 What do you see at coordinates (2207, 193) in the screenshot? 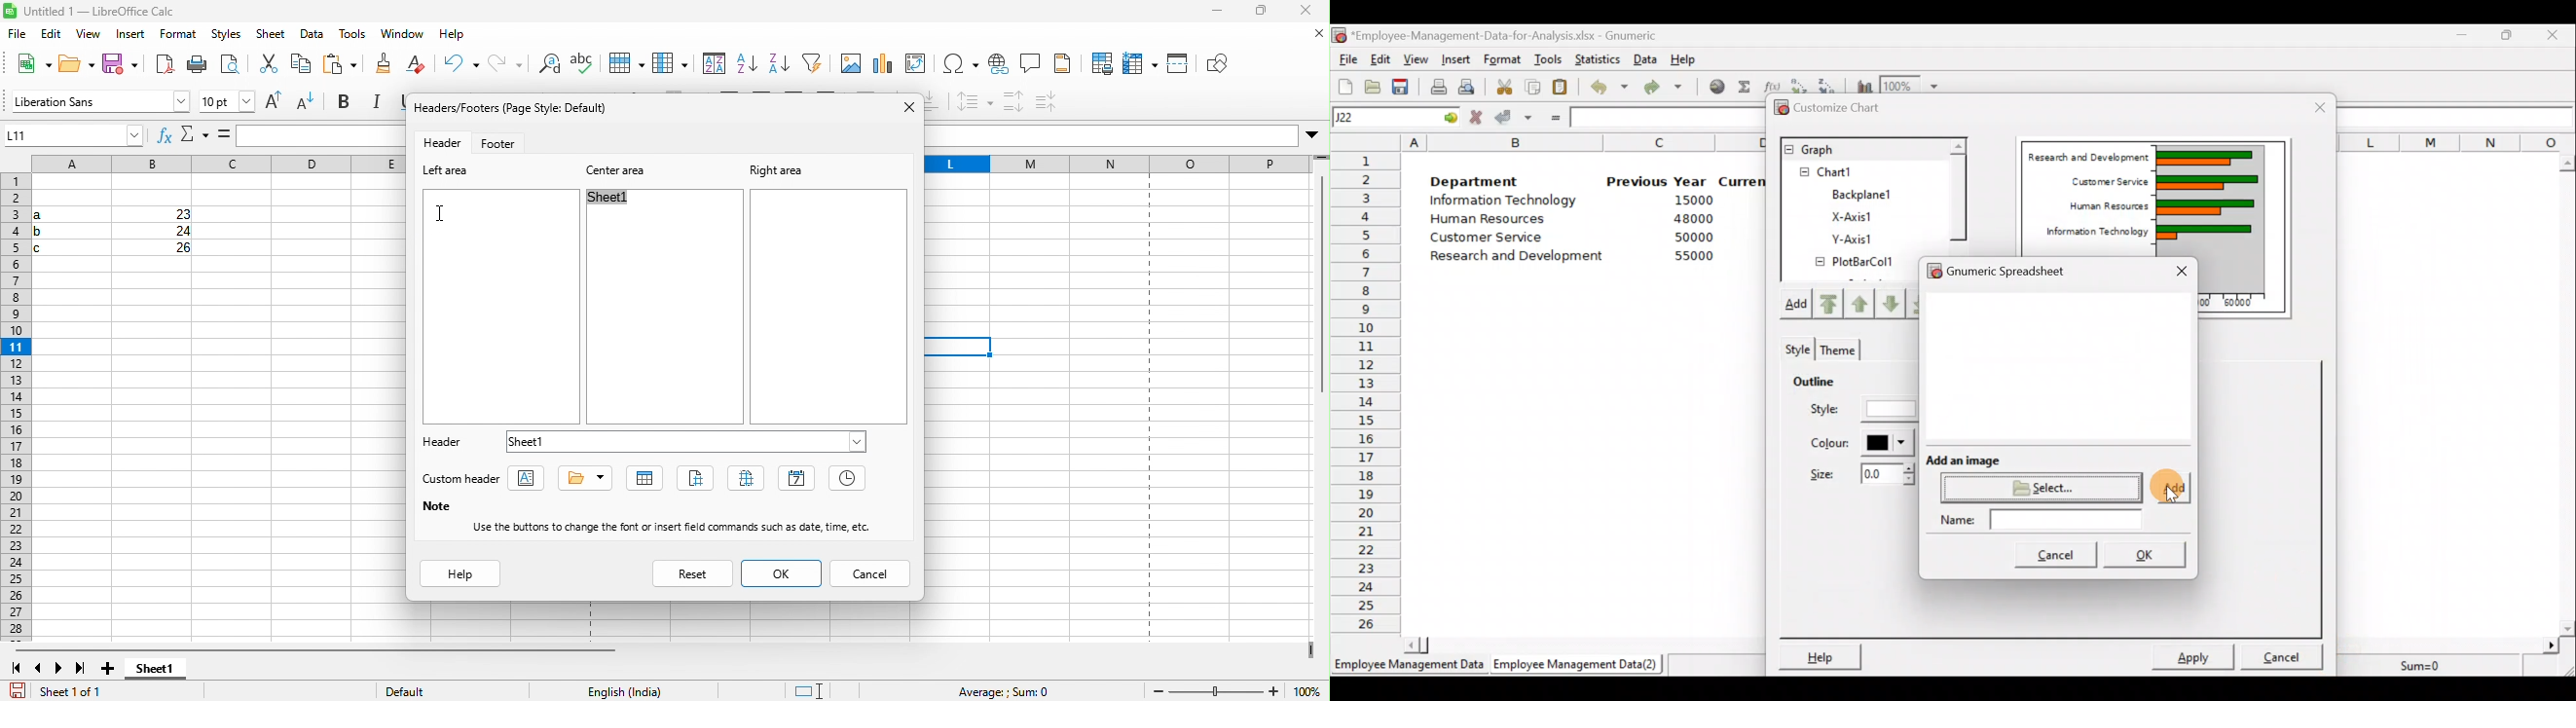
I see `Chart Preview` at bounding box center [2207, 193].